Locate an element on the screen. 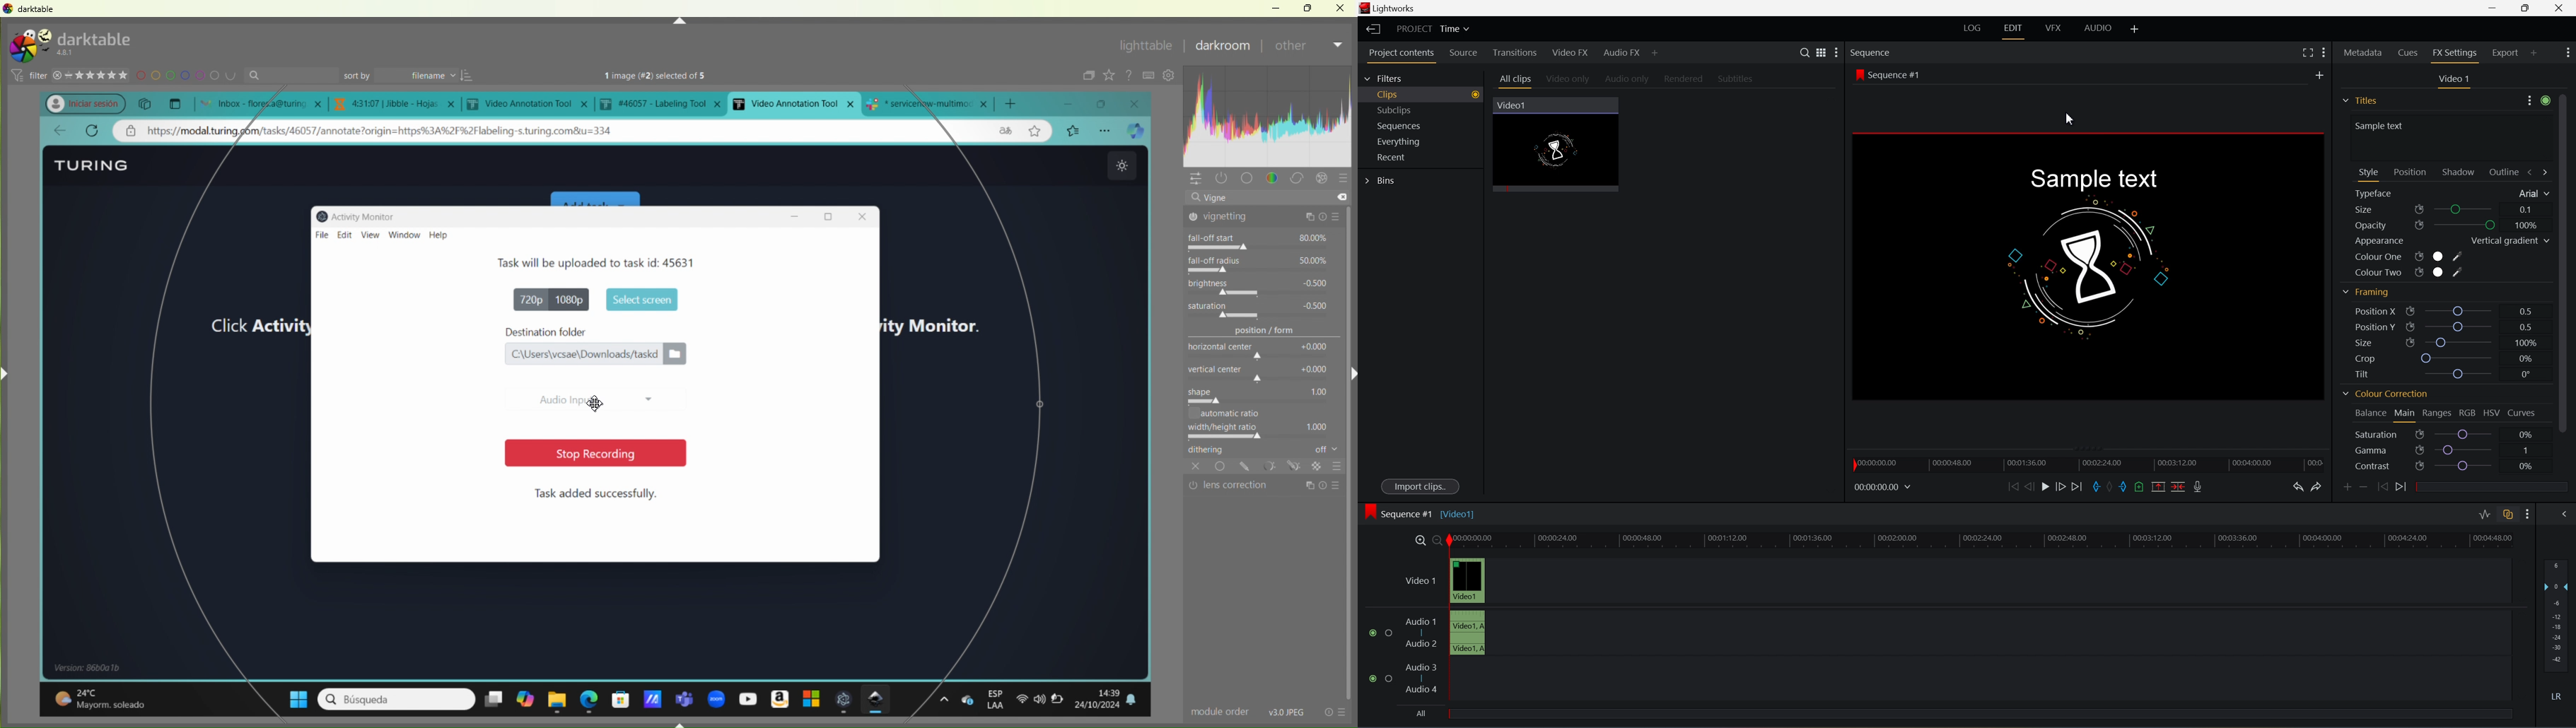 The image size is (2576, 728). Cursor is located at coordinates (597, 406).